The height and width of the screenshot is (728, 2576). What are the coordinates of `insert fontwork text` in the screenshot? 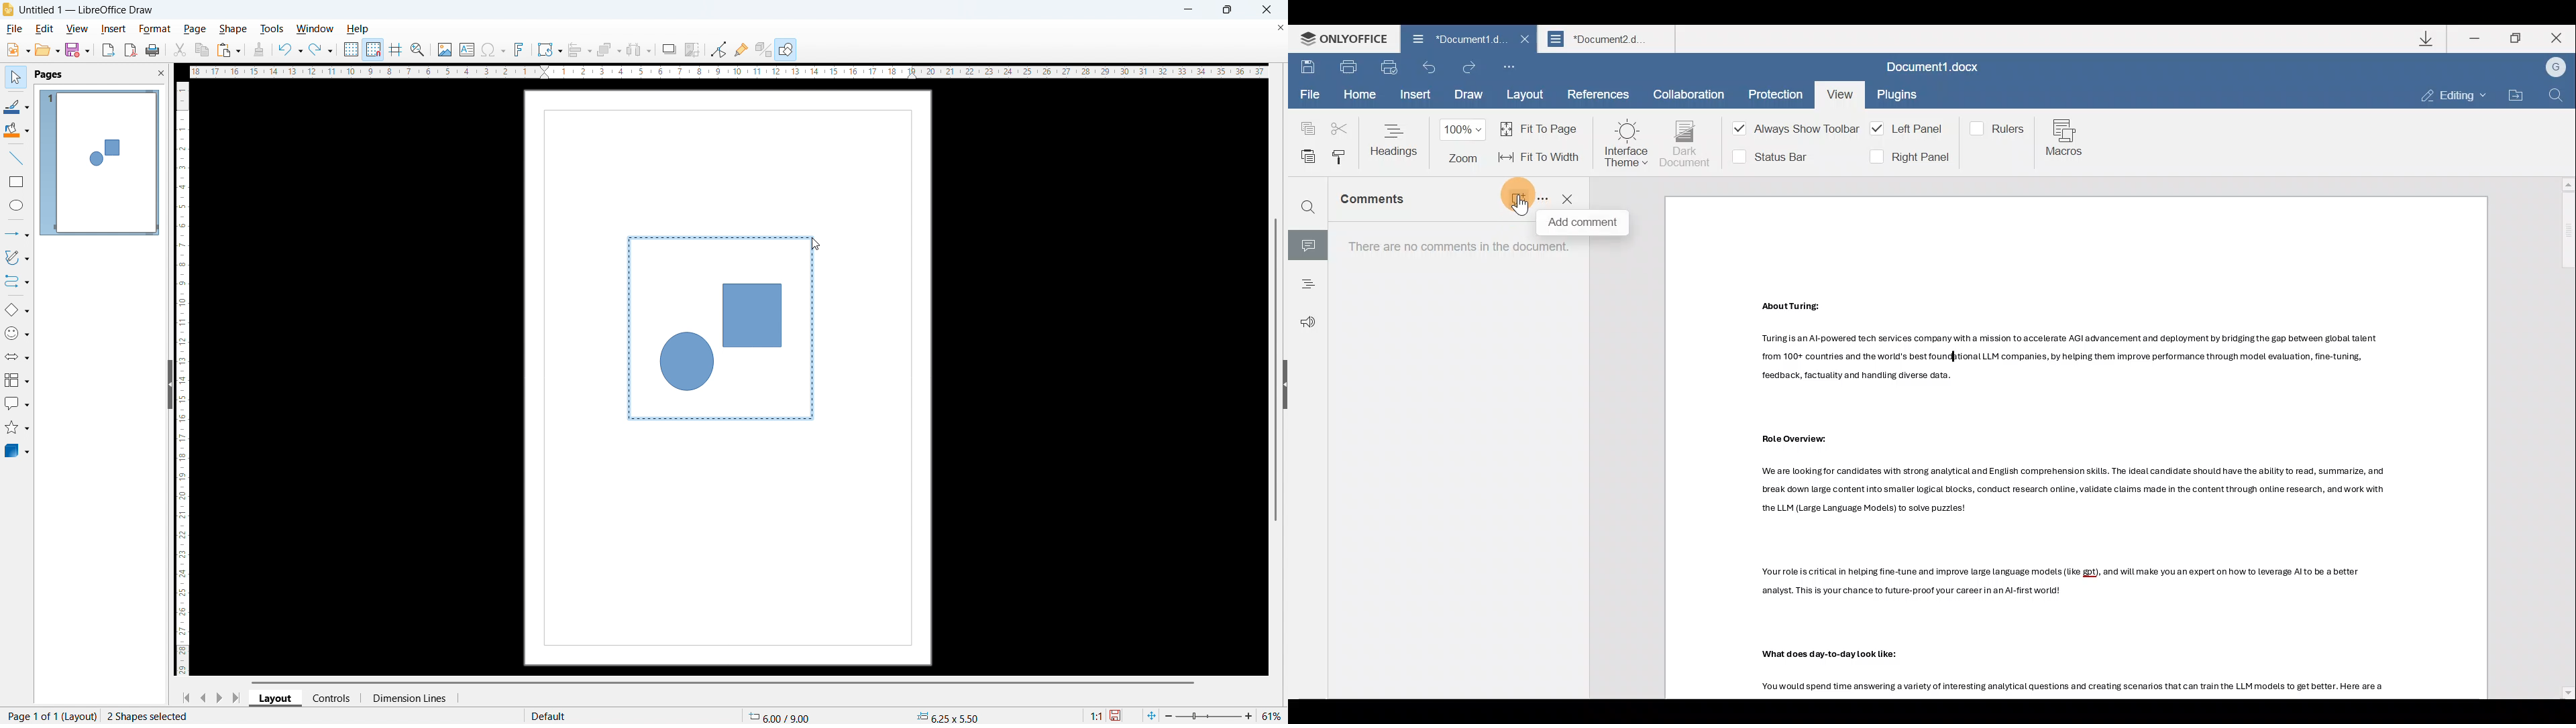 It's located at (520, 50).